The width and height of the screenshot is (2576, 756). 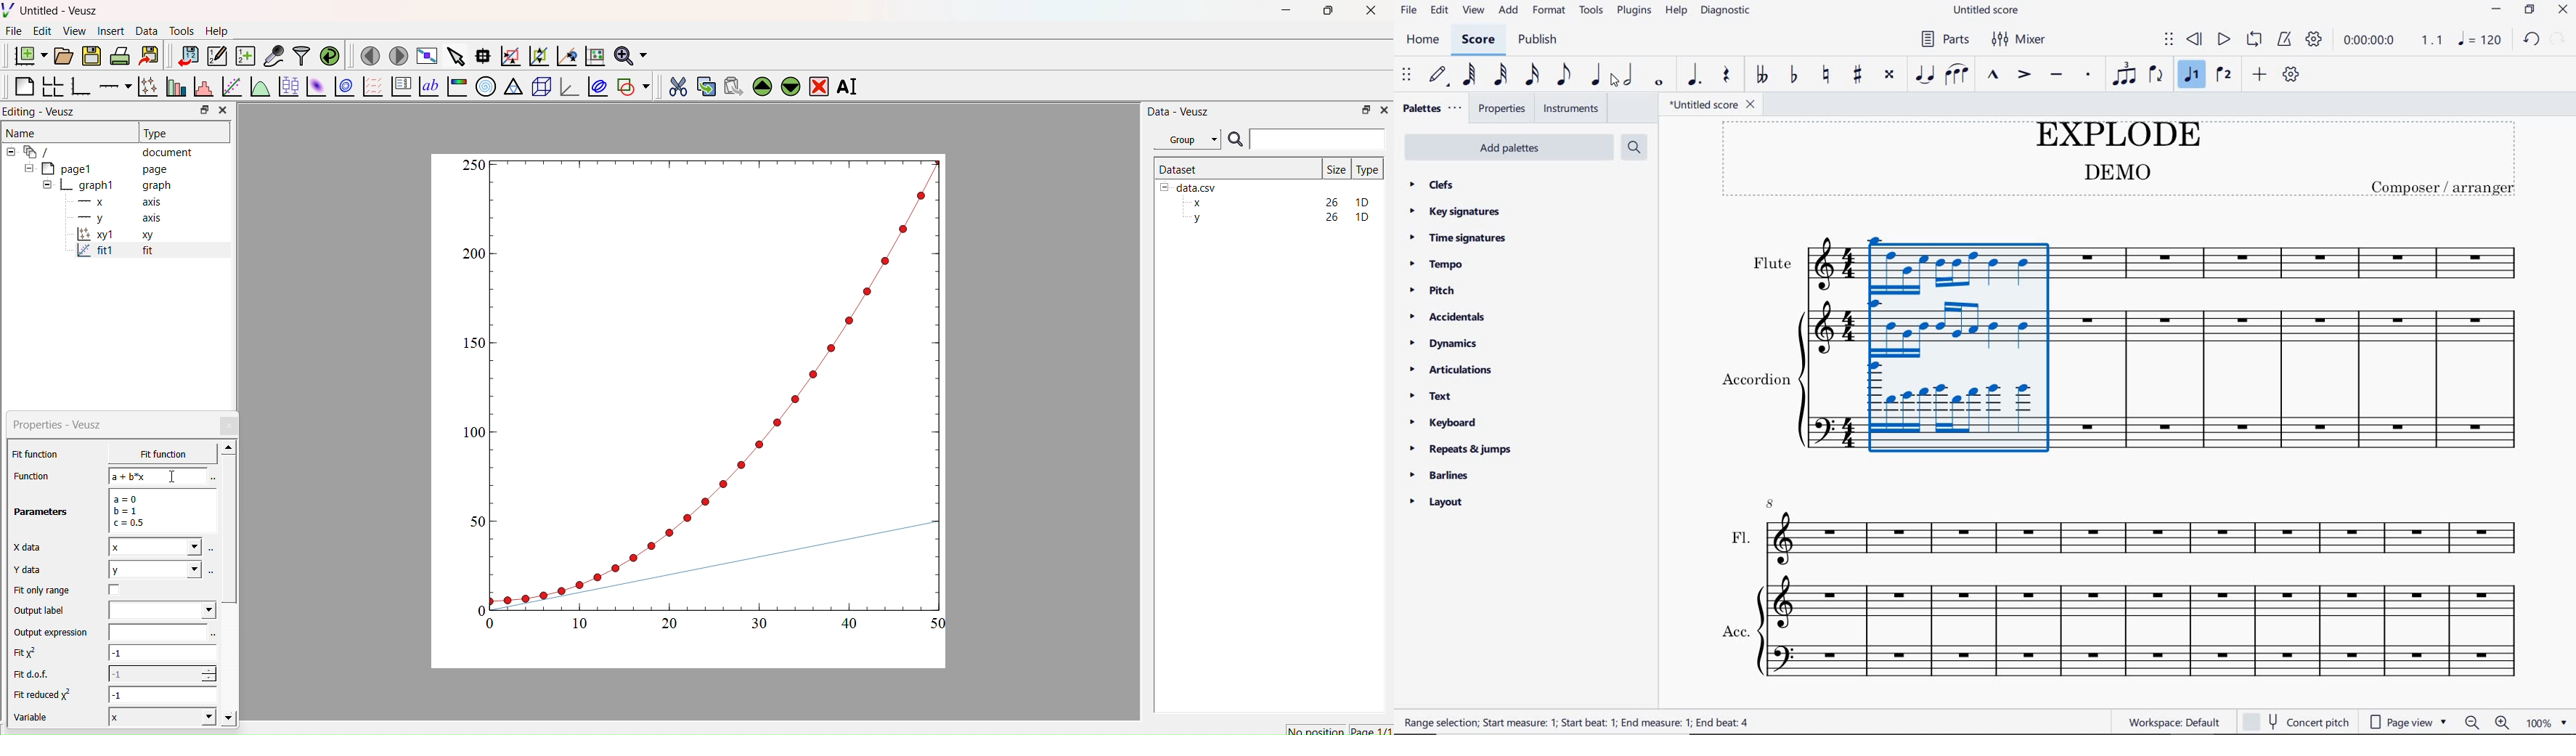 What do you see at coordinates (2197, 39) in the screenshot?
I see `rewind` at bounding box center [2197, 39].